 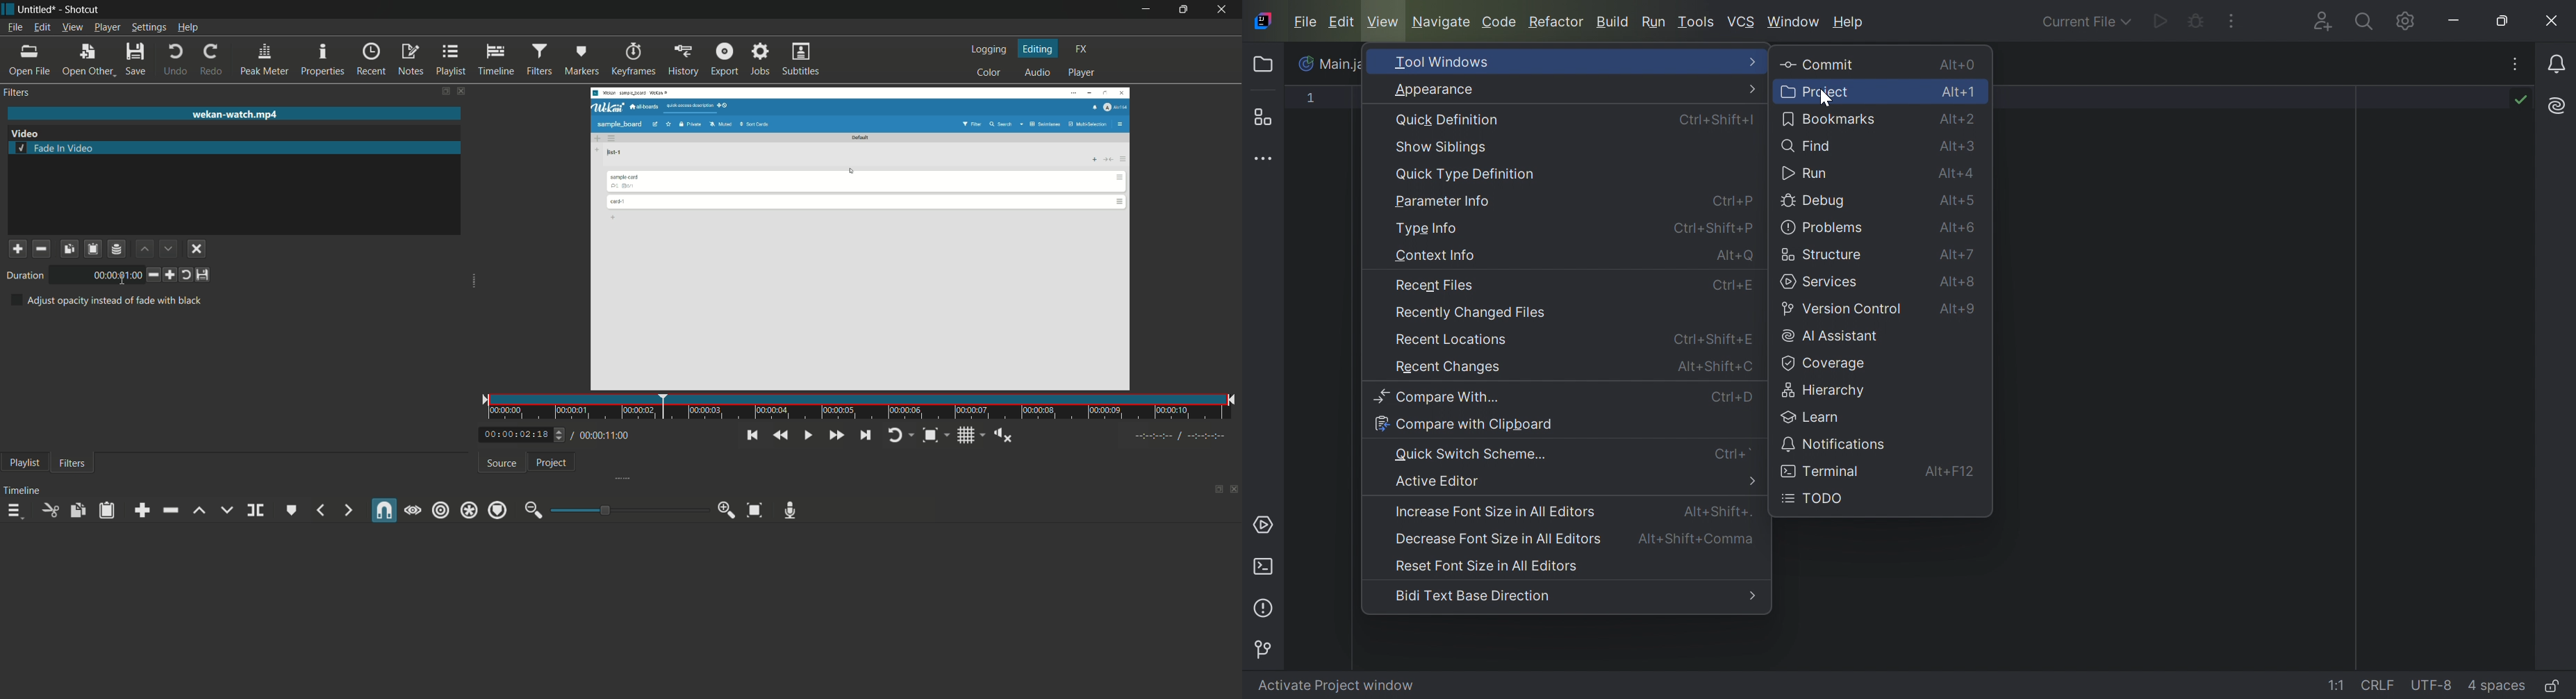 What do you see at coordinates (807, 436) in the screenshot?
I see `toggle play or pause` at bounding box center [807, 436].